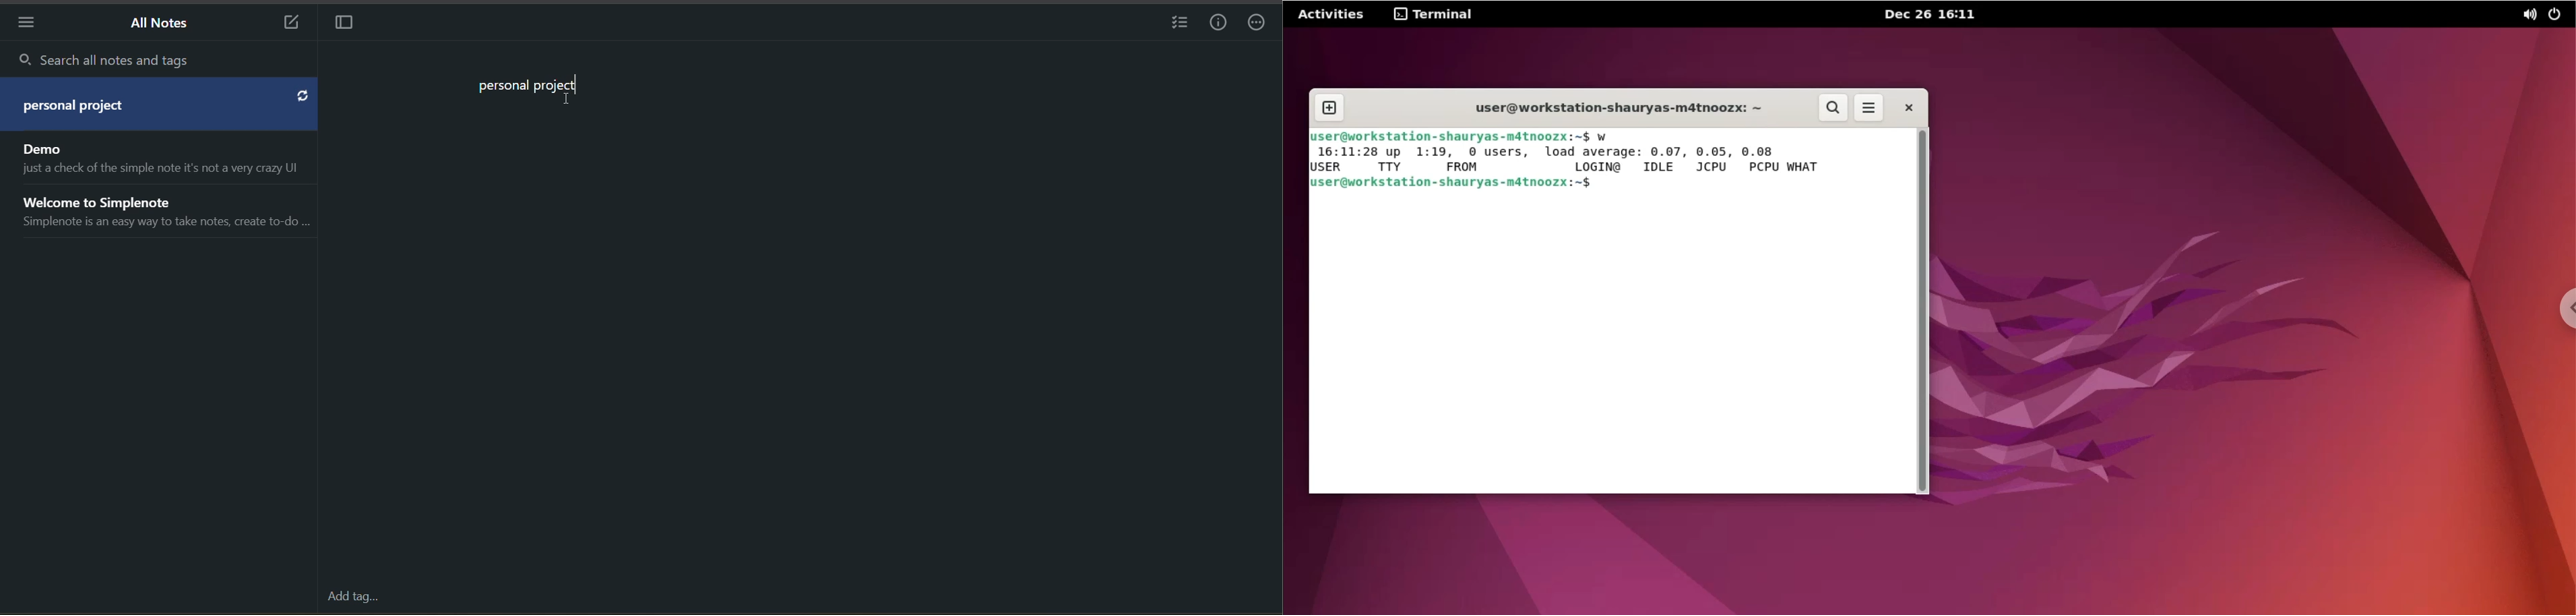 The width and height of the screenshot is (2576, 616). Describe the element at coordinates (1176, 25) in the screenshot. I see `insert checklist` at that location.